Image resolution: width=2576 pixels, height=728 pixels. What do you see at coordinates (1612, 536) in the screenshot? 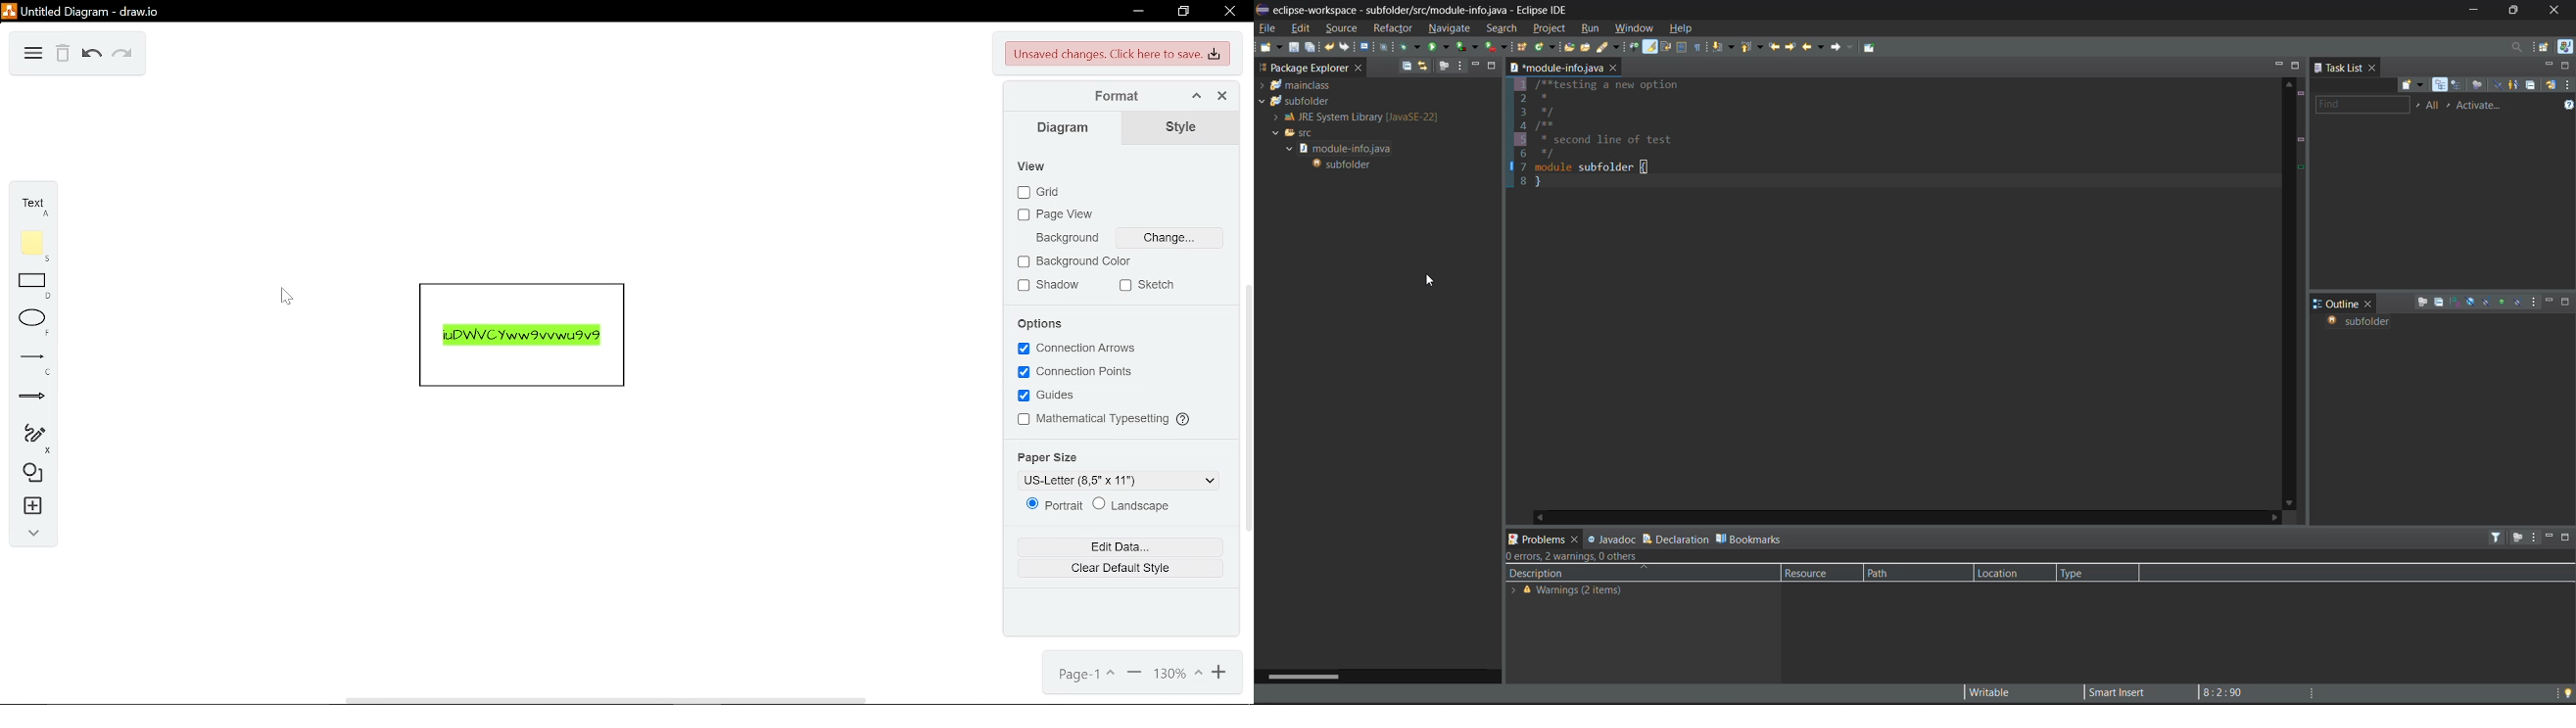
I see `javadoc` at bounding box center [1612, 536].